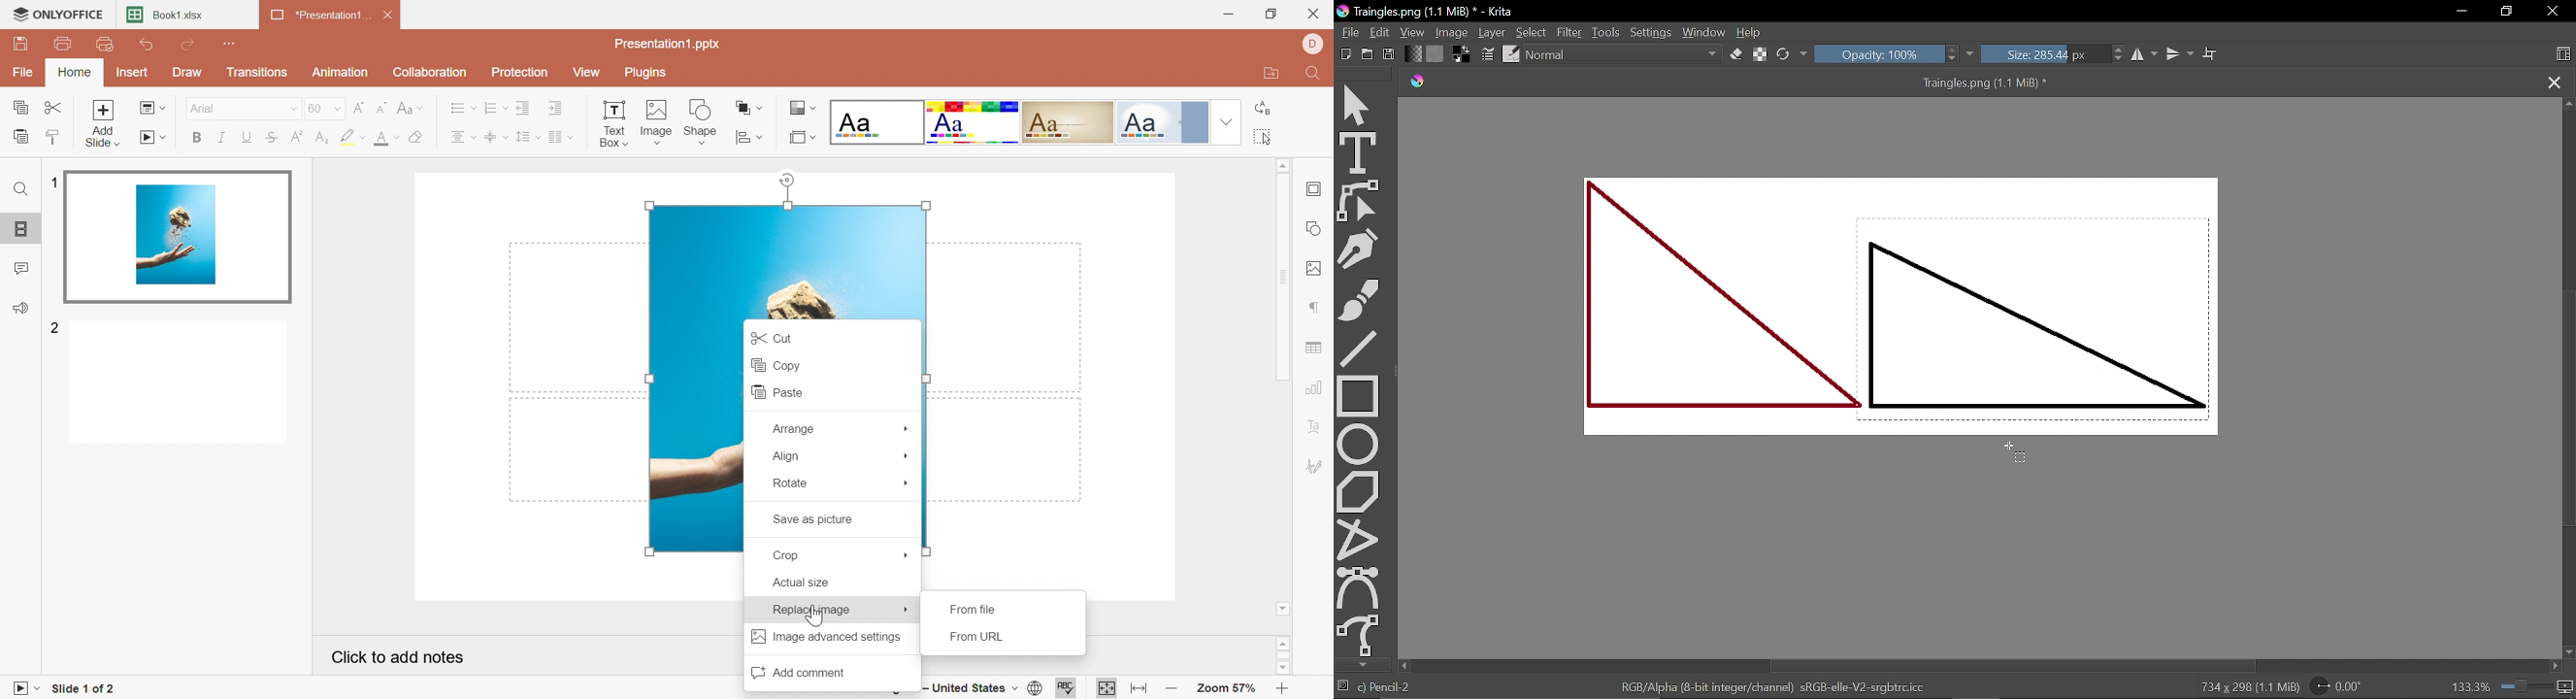 The image size is (2576, 700). What do you see at coordinates (1348, 31) in the screenshot?
I see `File` at bounding box center [1348, 31].